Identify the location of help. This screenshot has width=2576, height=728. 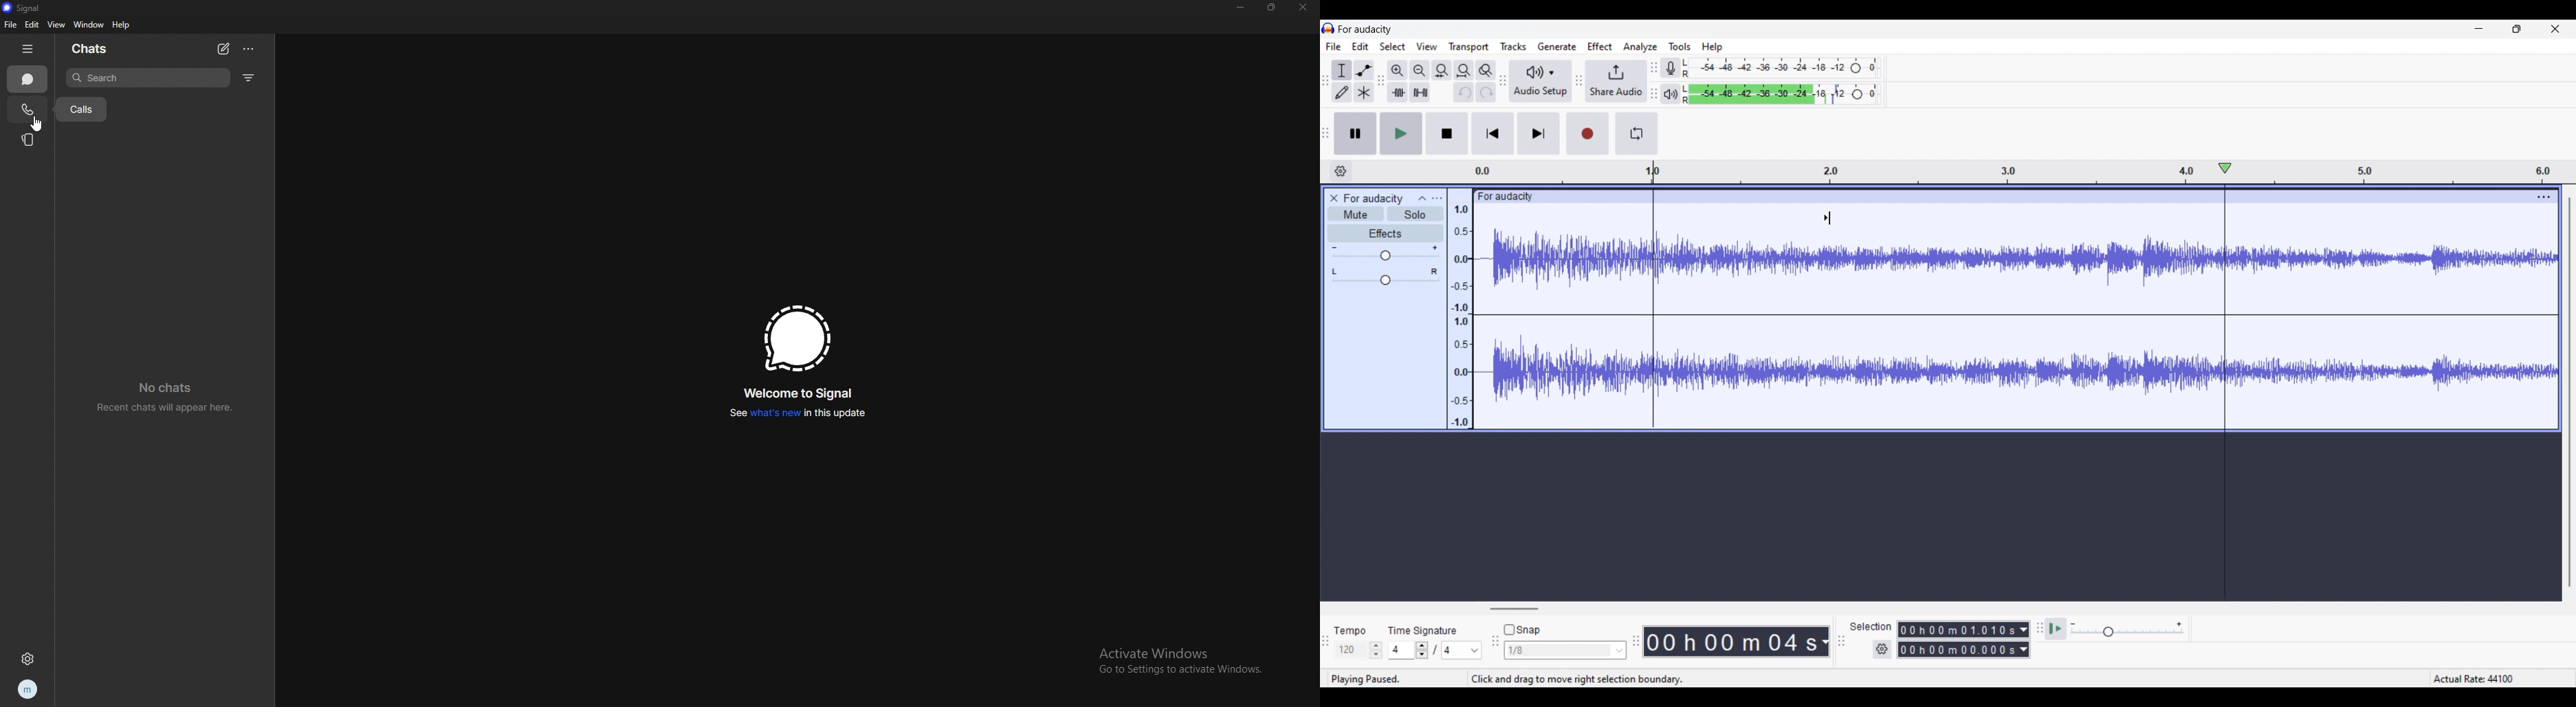
(122, 25).